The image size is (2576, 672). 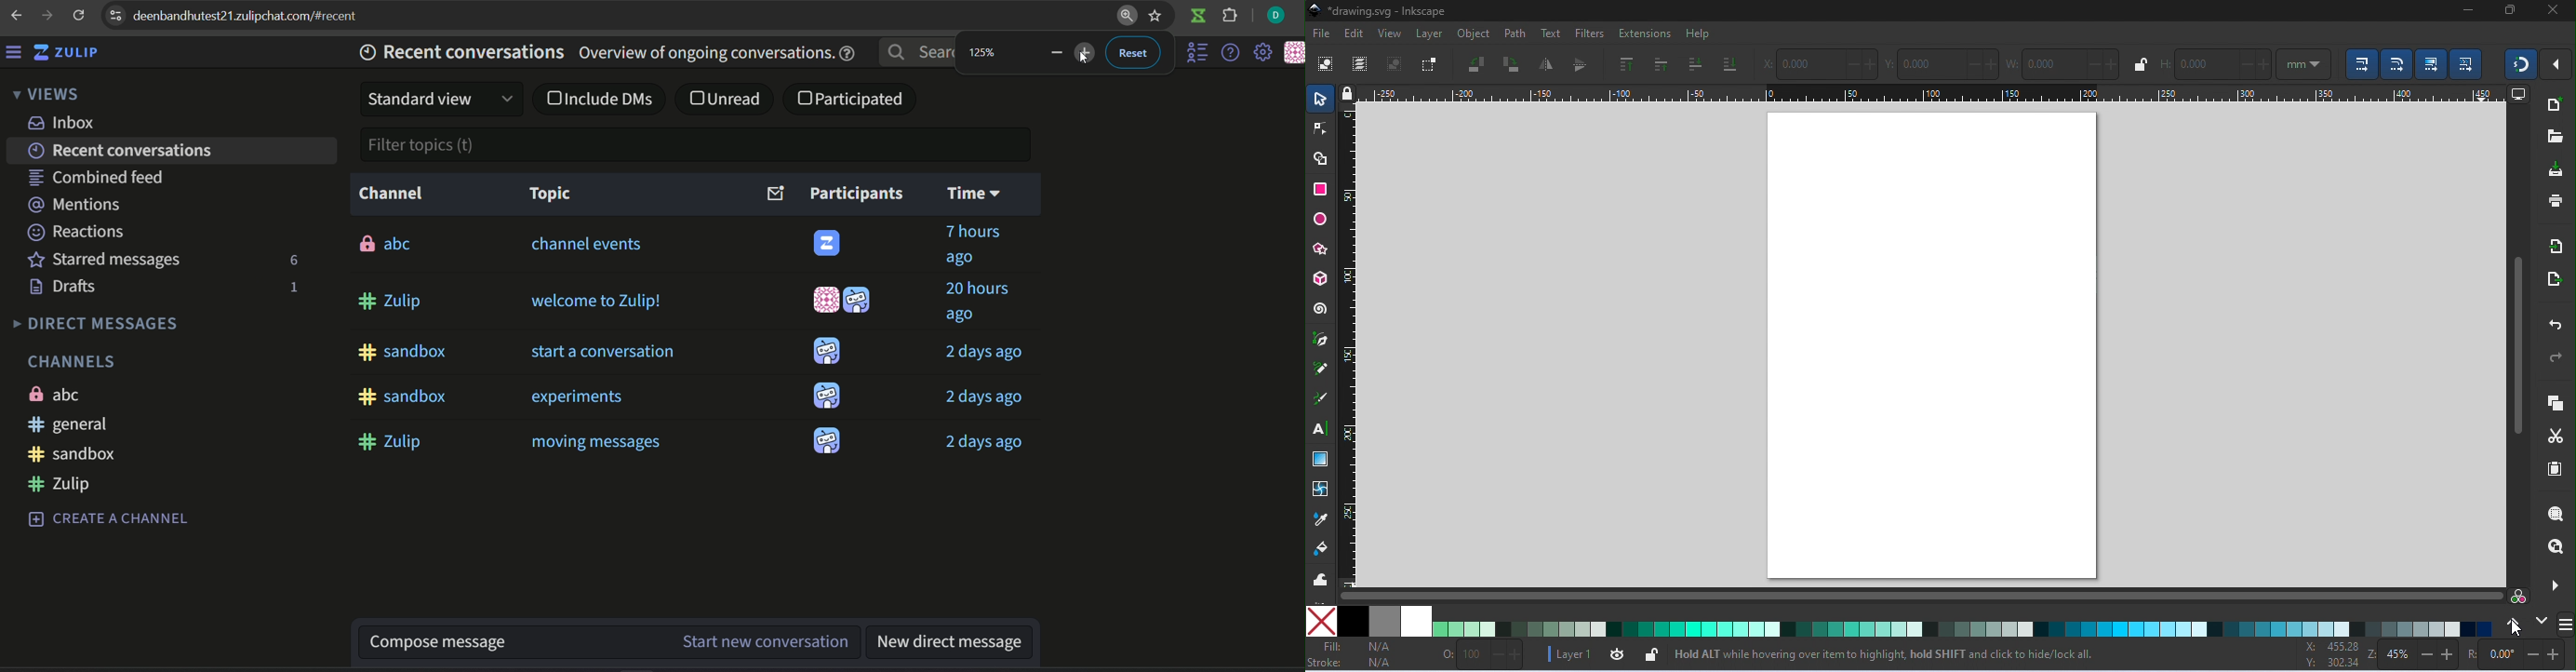 What do you see at coordinates (2557, 168) in the screenshot?
I see `save` at bounding box center [2557, 168].